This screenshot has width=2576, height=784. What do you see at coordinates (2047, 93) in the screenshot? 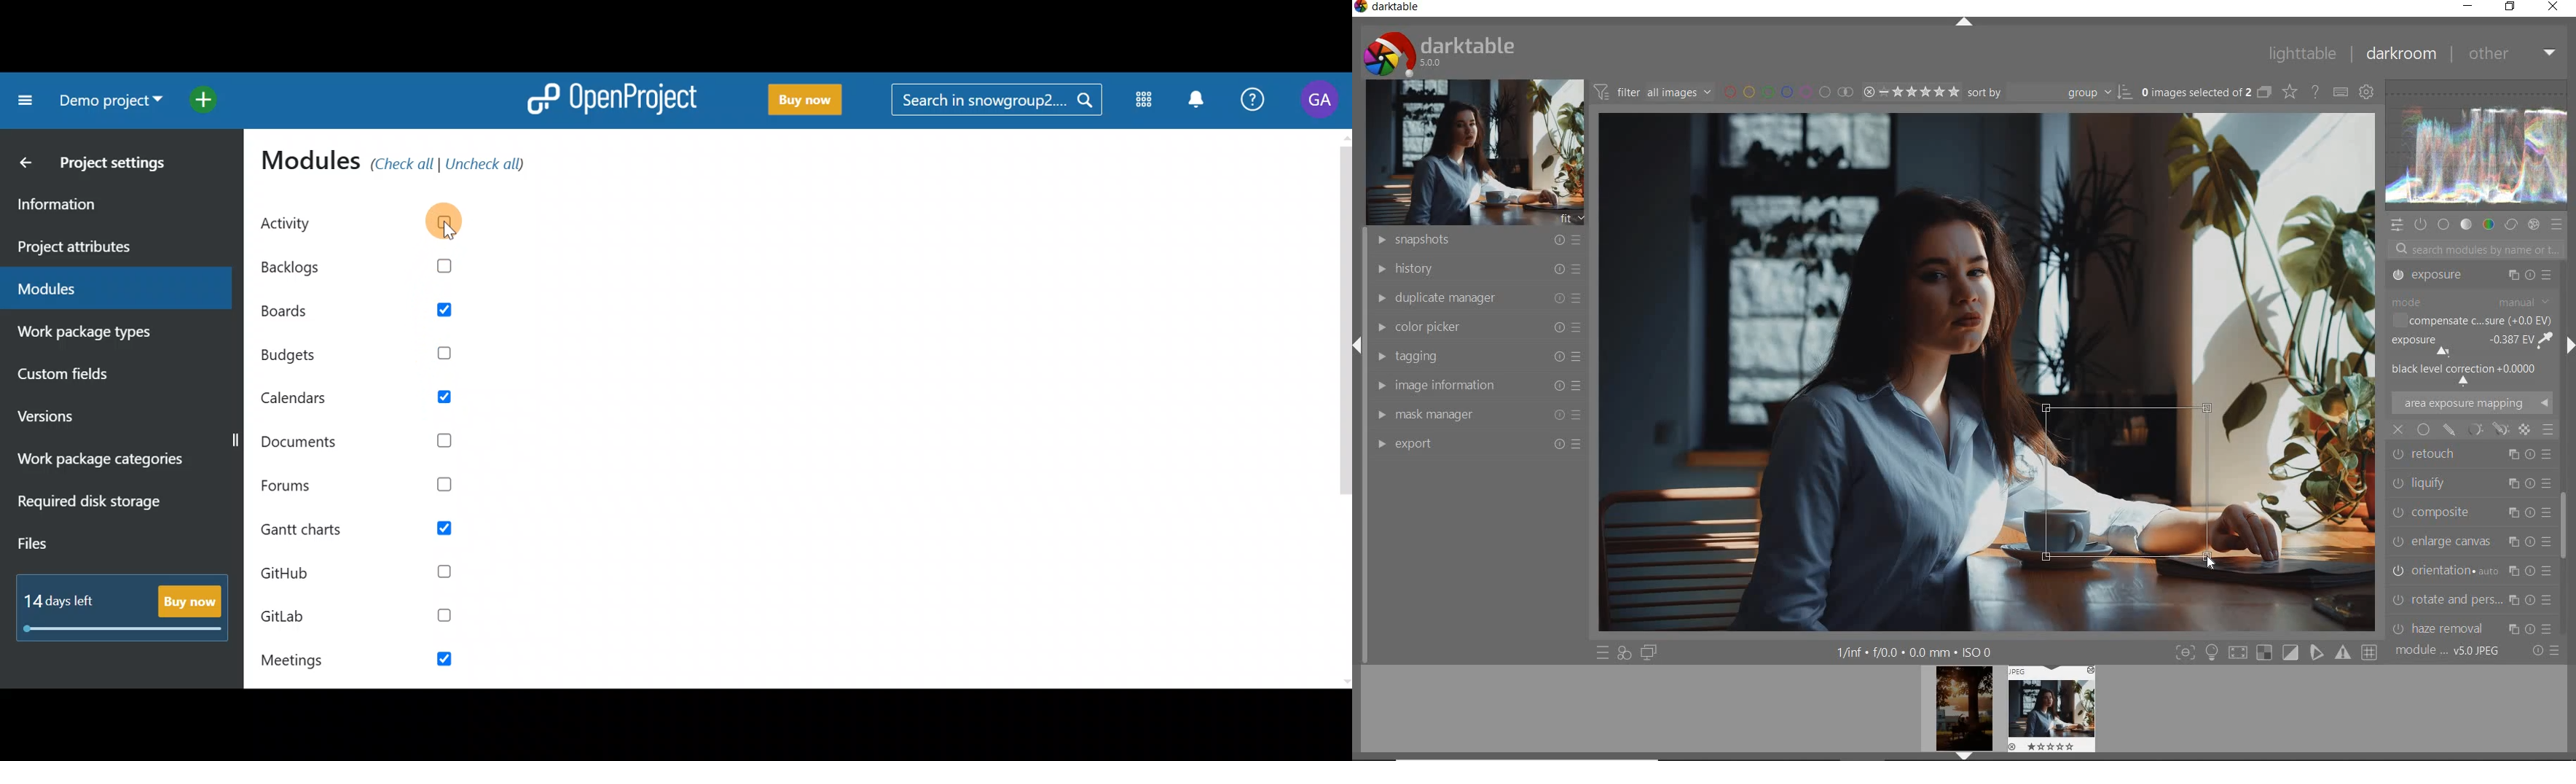
I see `SORT` at bounding box center [2047, 93].